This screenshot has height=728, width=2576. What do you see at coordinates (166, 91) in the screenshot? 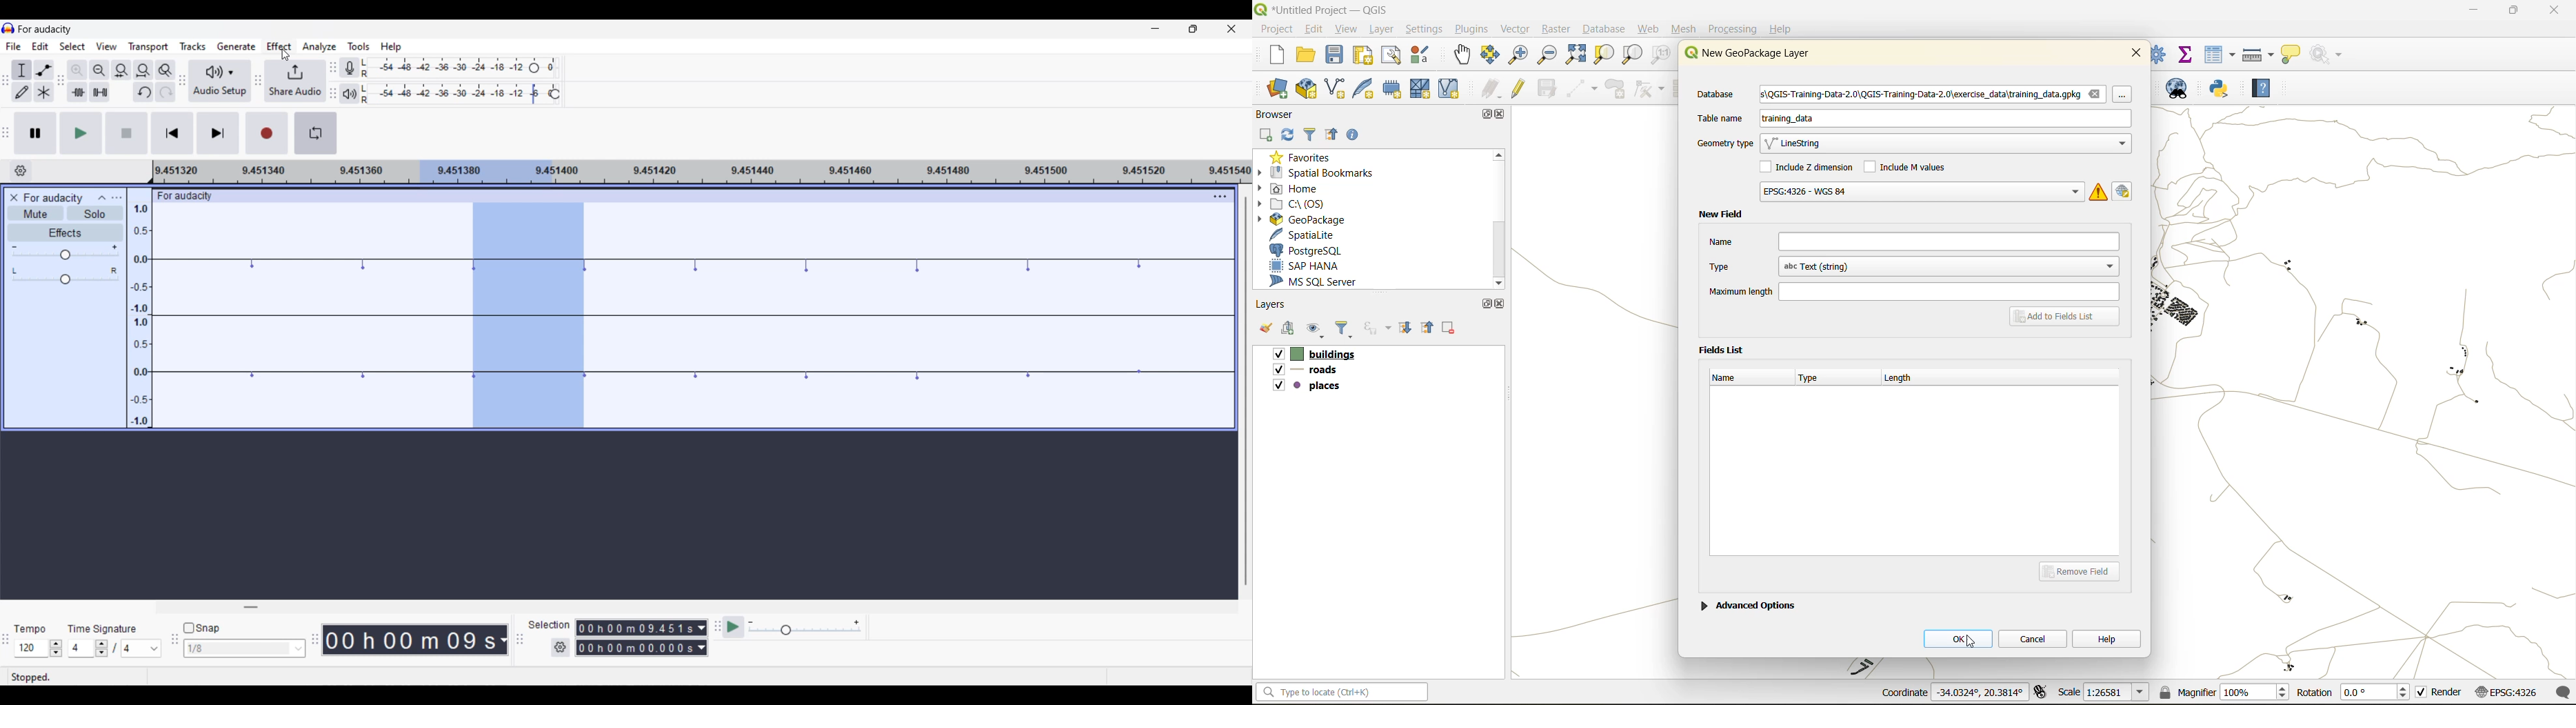
I see `Redo` at bounding box center [166, 91].